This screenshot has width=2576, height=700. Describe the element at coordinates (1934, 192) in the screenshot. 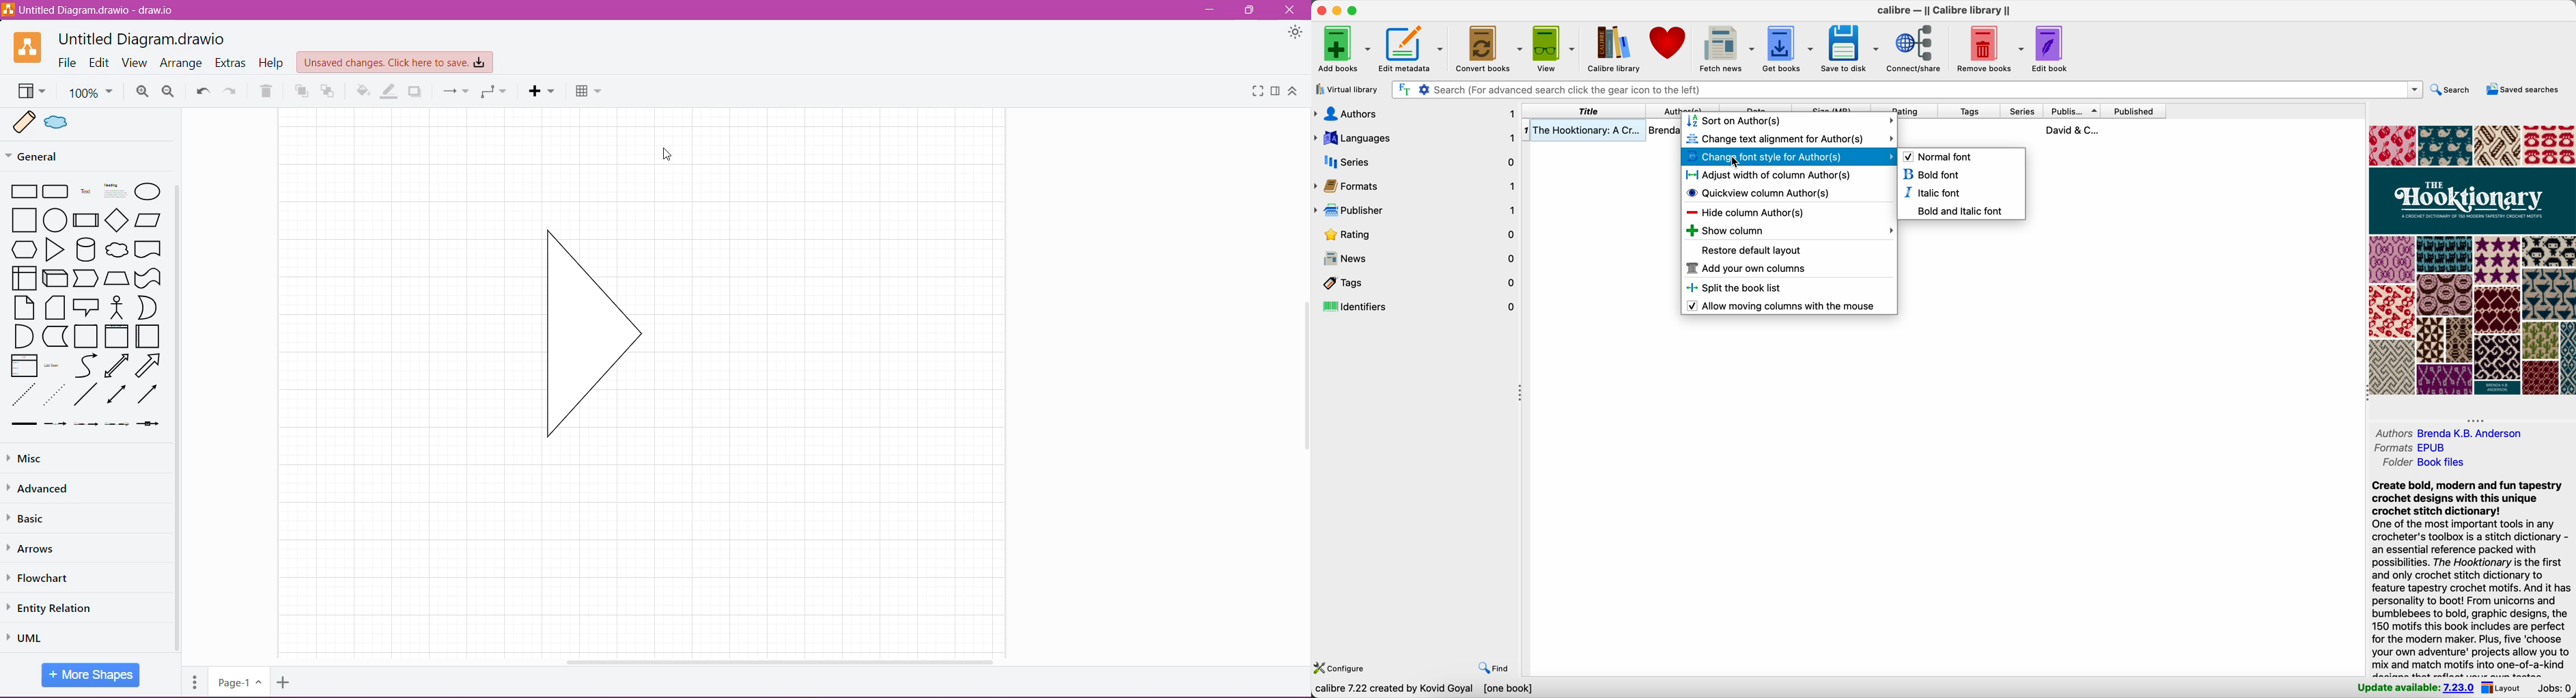

I see `italic font` at that location.